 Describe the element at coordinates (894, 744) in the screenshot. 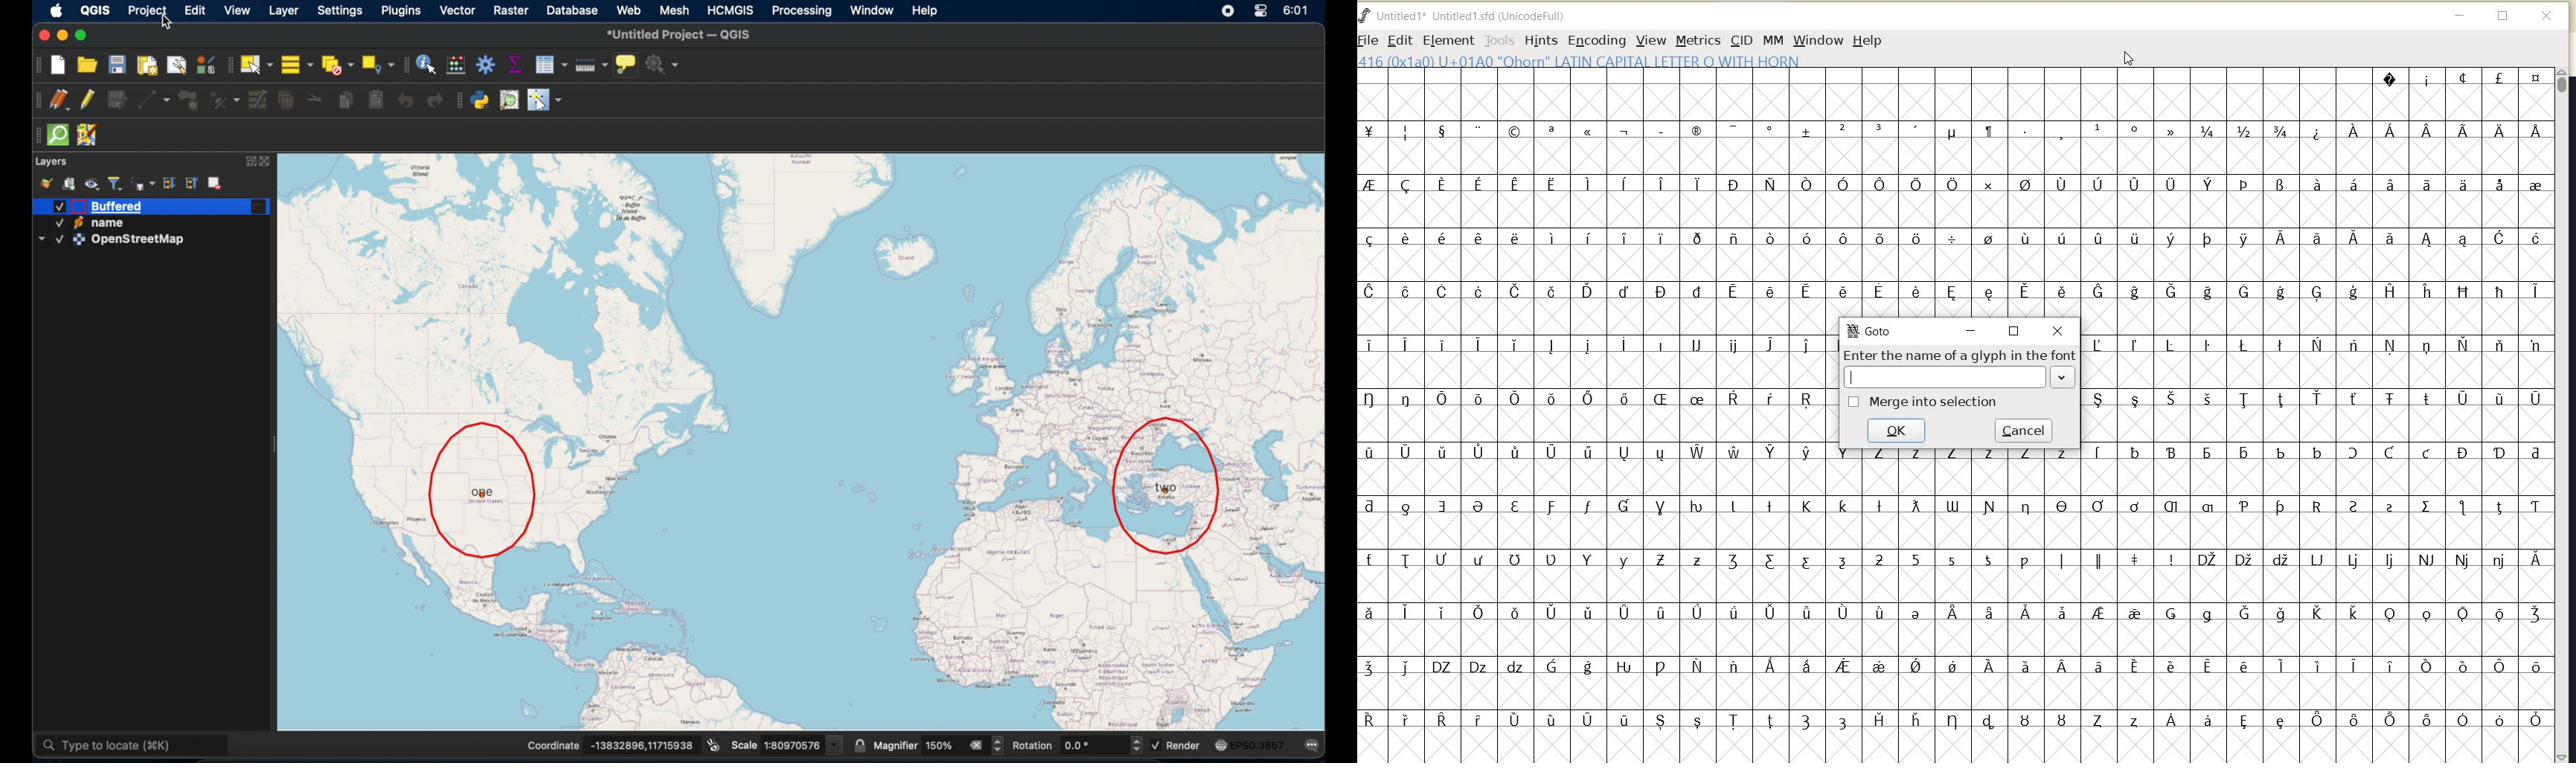

I see `magnifier` at that location.